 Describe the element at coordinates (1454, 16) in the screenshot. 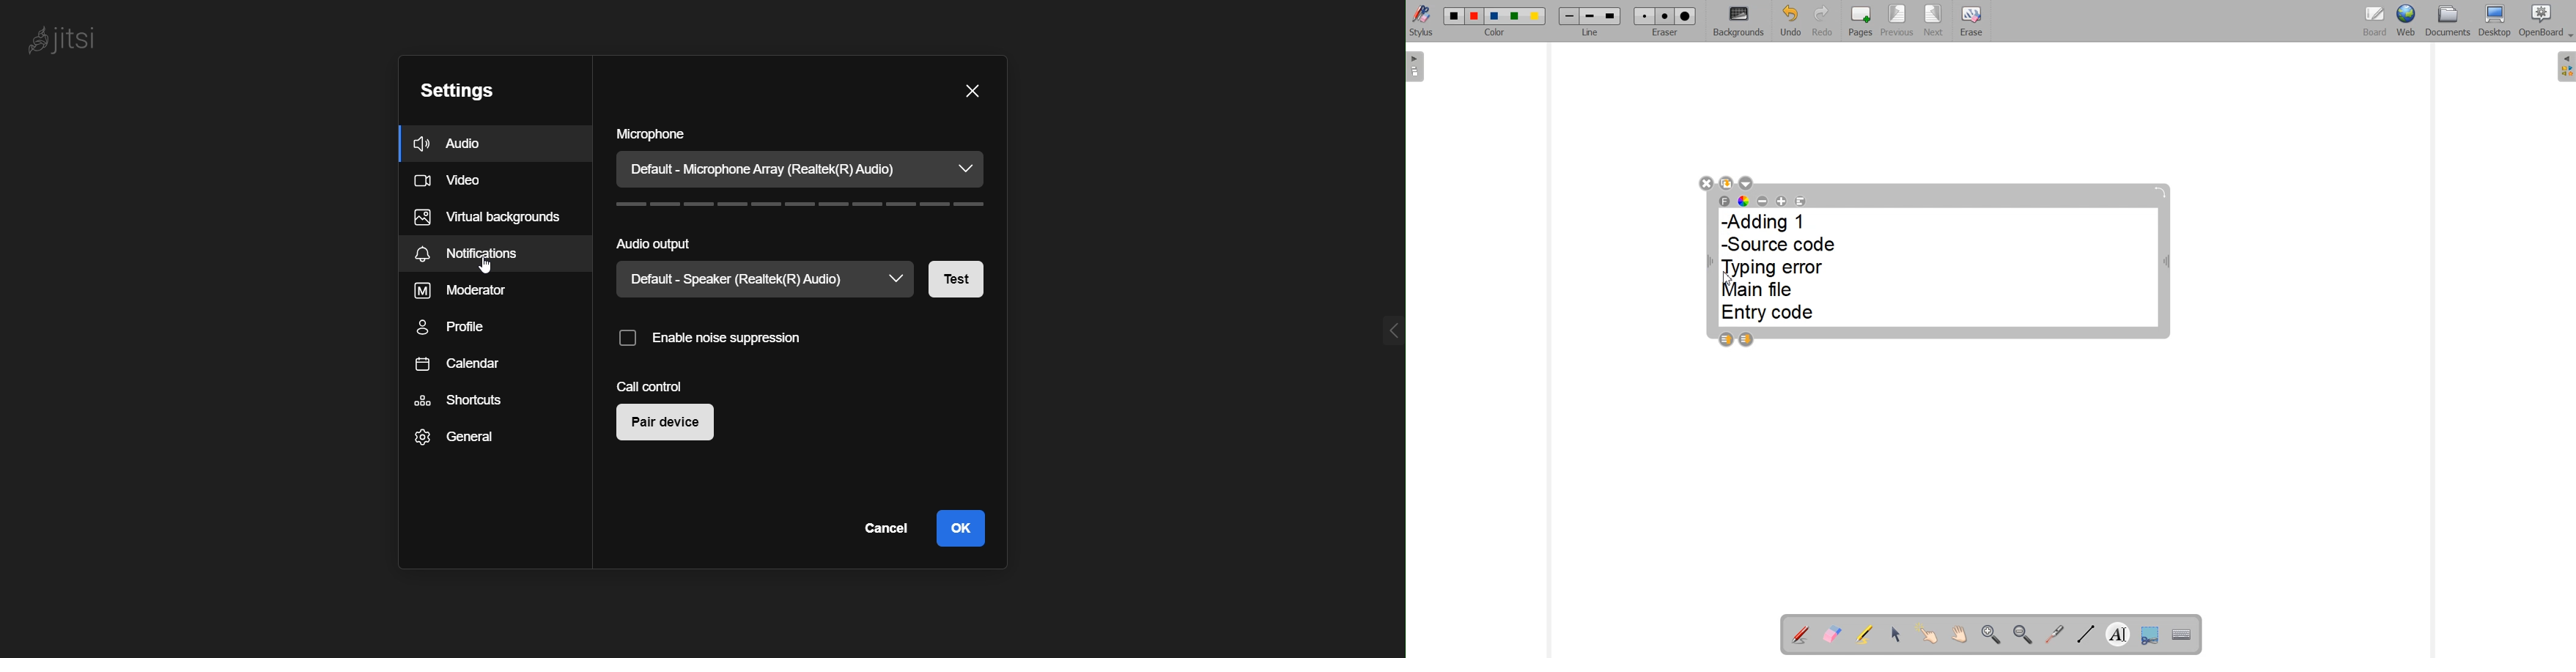

I see `Color 1` at that location.